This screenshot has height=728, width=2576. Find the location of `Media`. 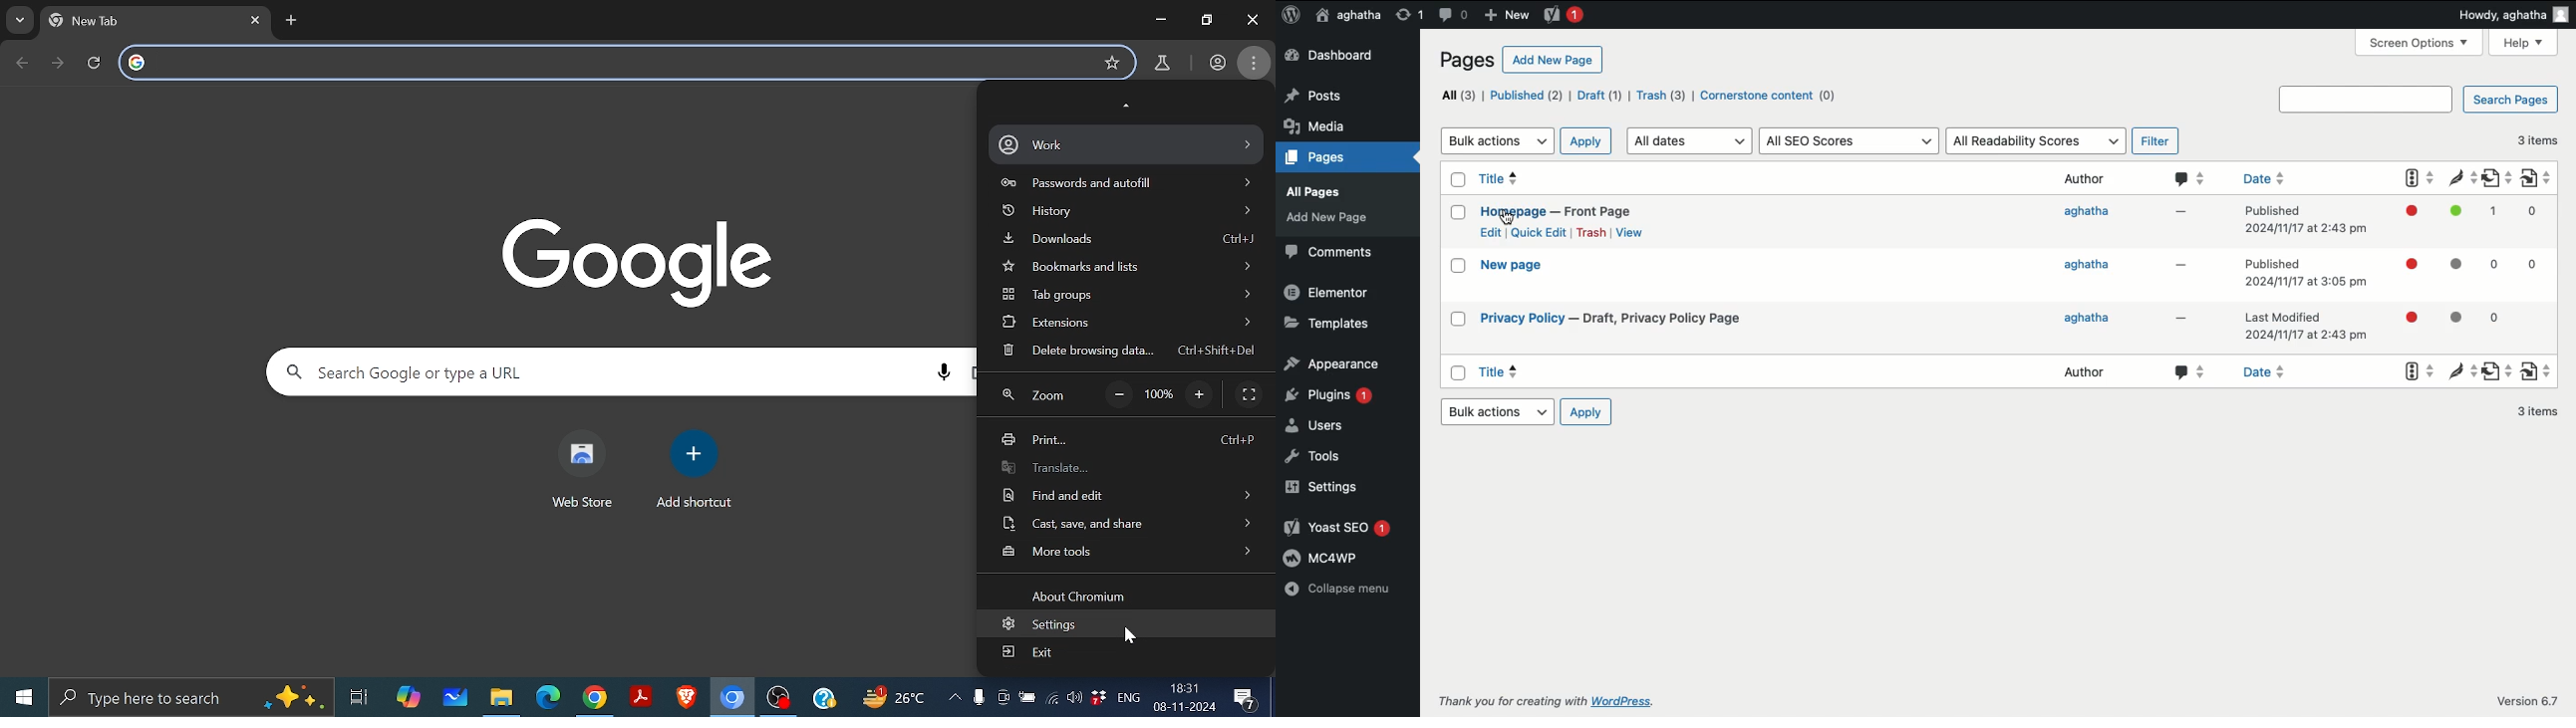

Media is located at coordinates (1317, 191).